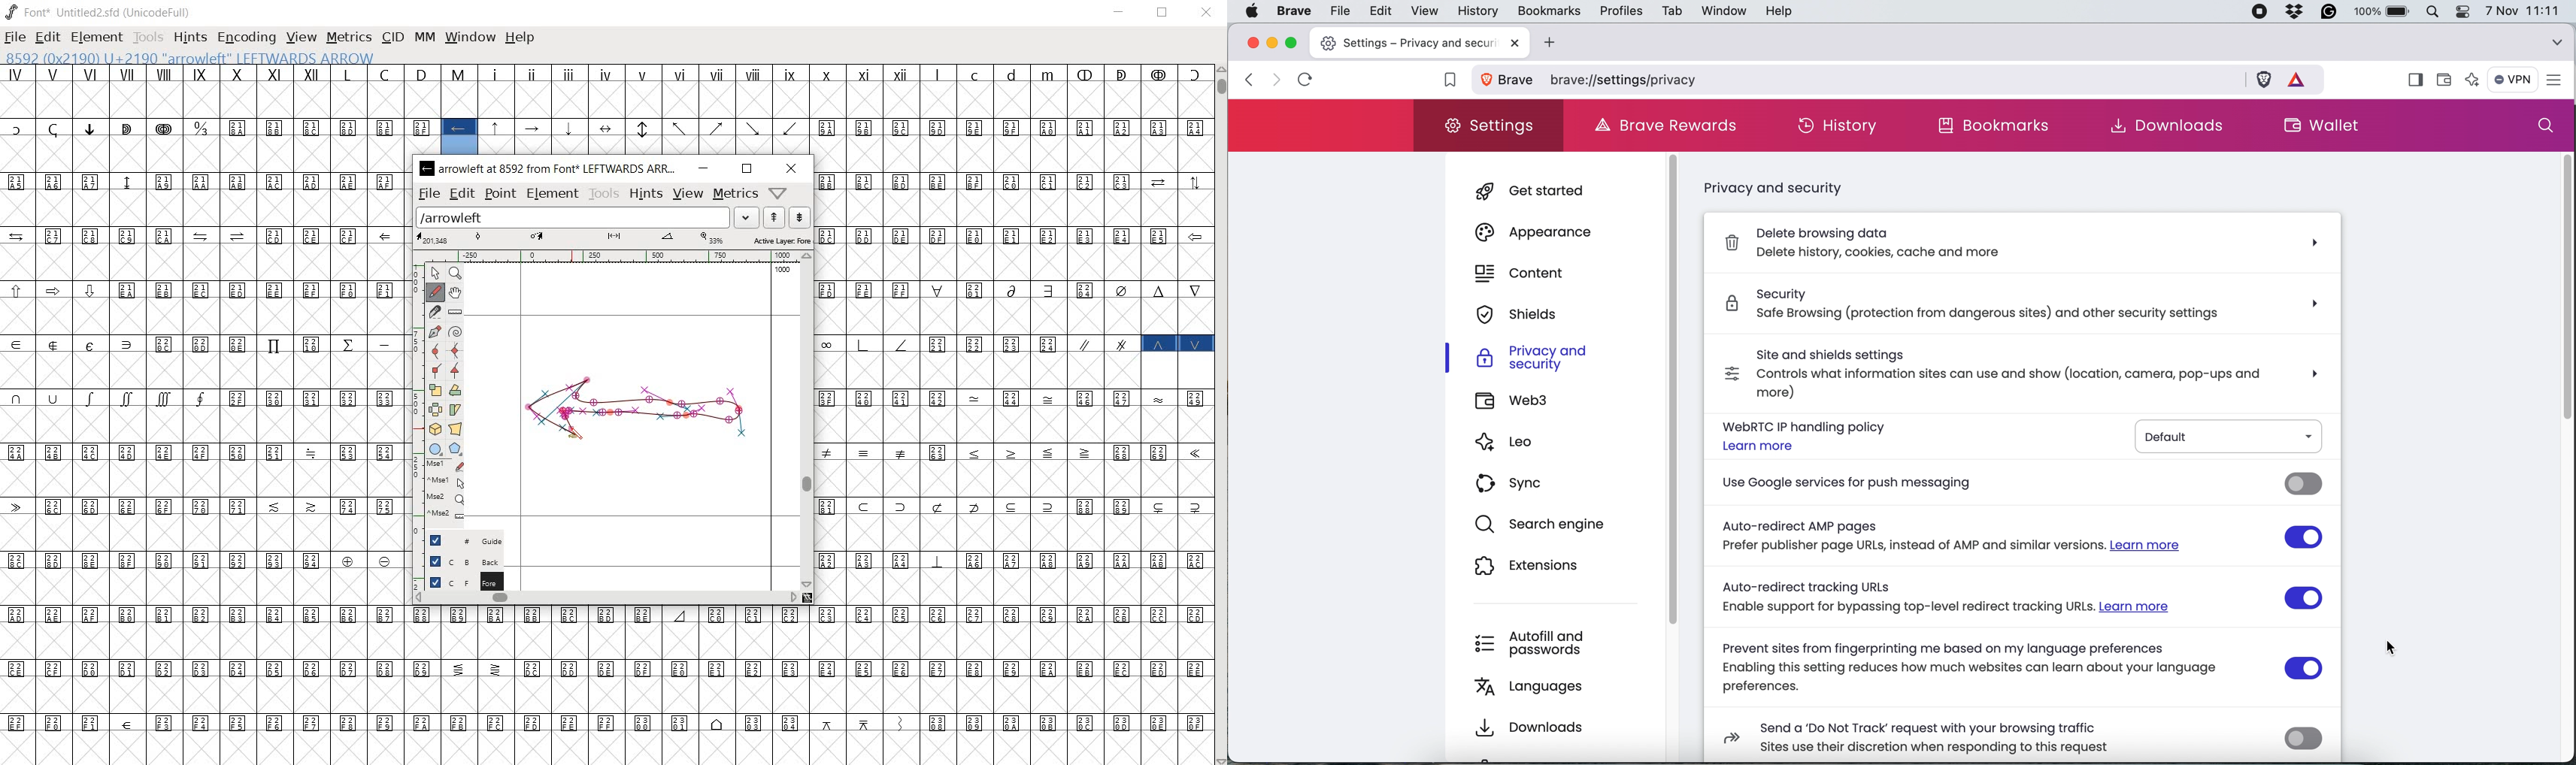 Image resolution: width=2576 pixels, height=784 pixels. I want to click on cid, so click(391, 38).